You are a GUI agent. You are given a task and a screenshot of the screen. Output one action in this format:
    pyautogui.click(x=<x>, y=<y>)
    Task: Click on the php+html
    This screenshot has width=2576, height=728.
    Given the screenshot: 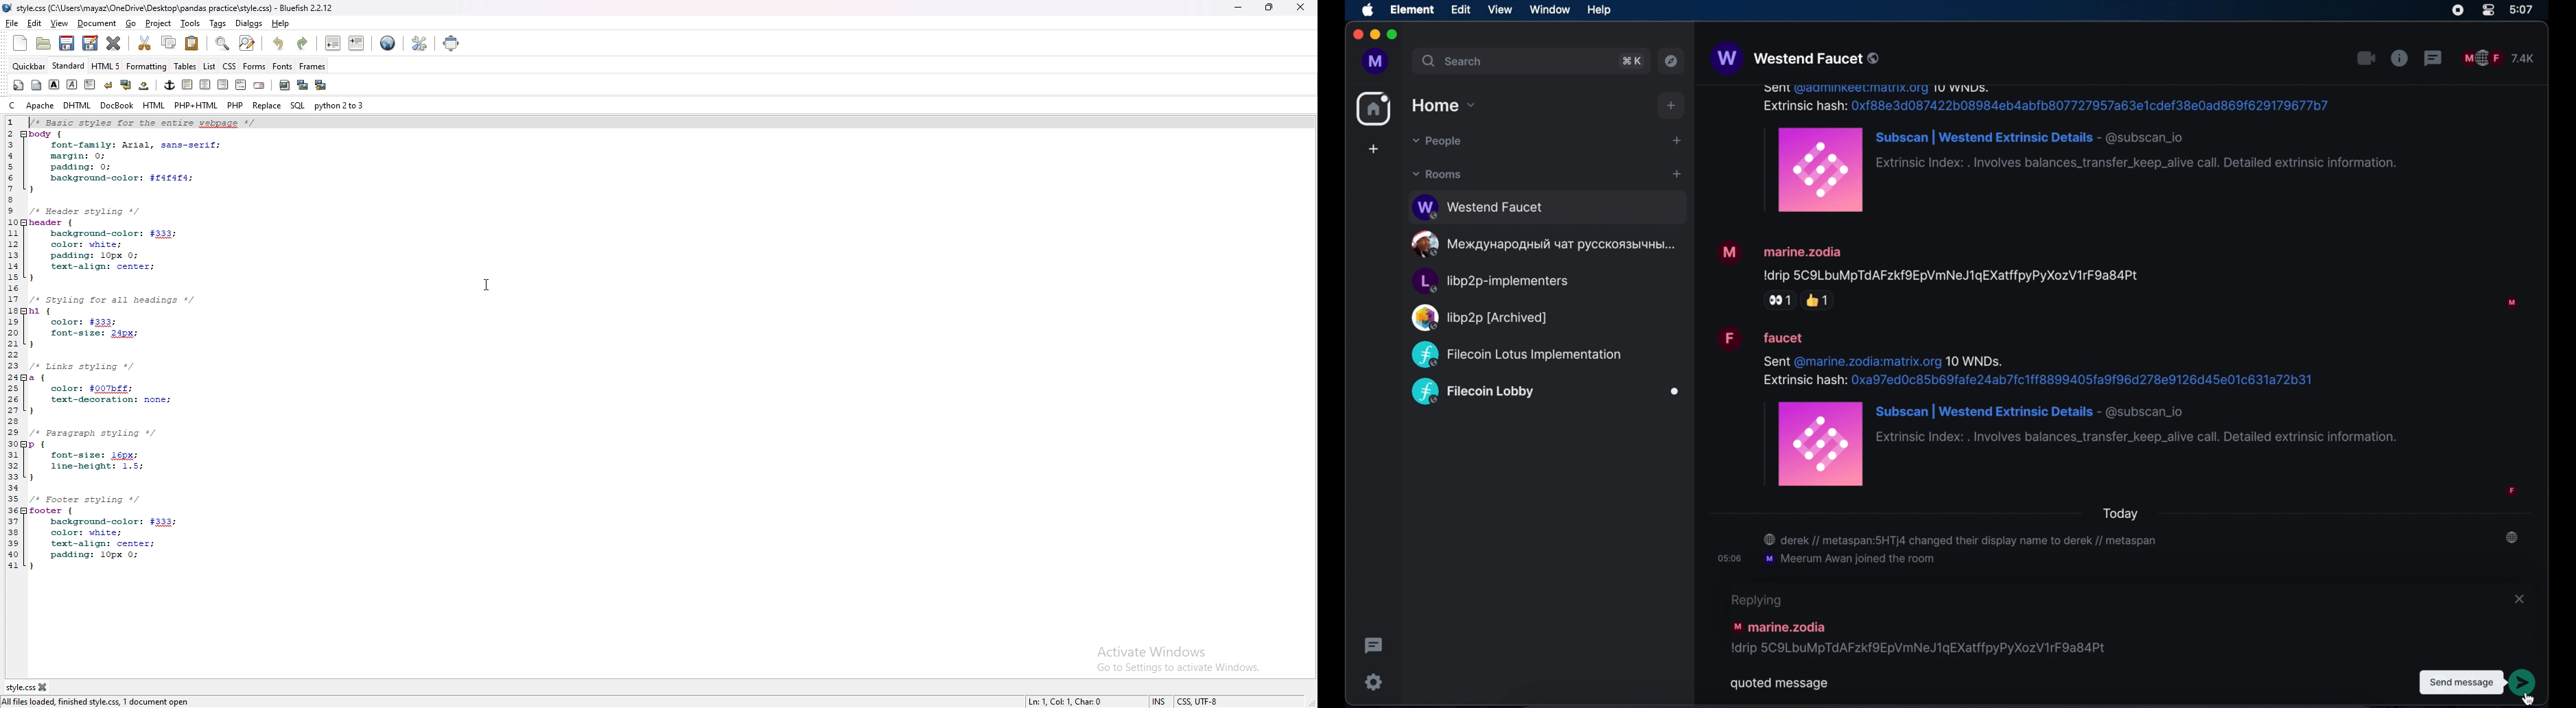 What is the action you would take?
    pyautogui.click(x=196, y=105)
    